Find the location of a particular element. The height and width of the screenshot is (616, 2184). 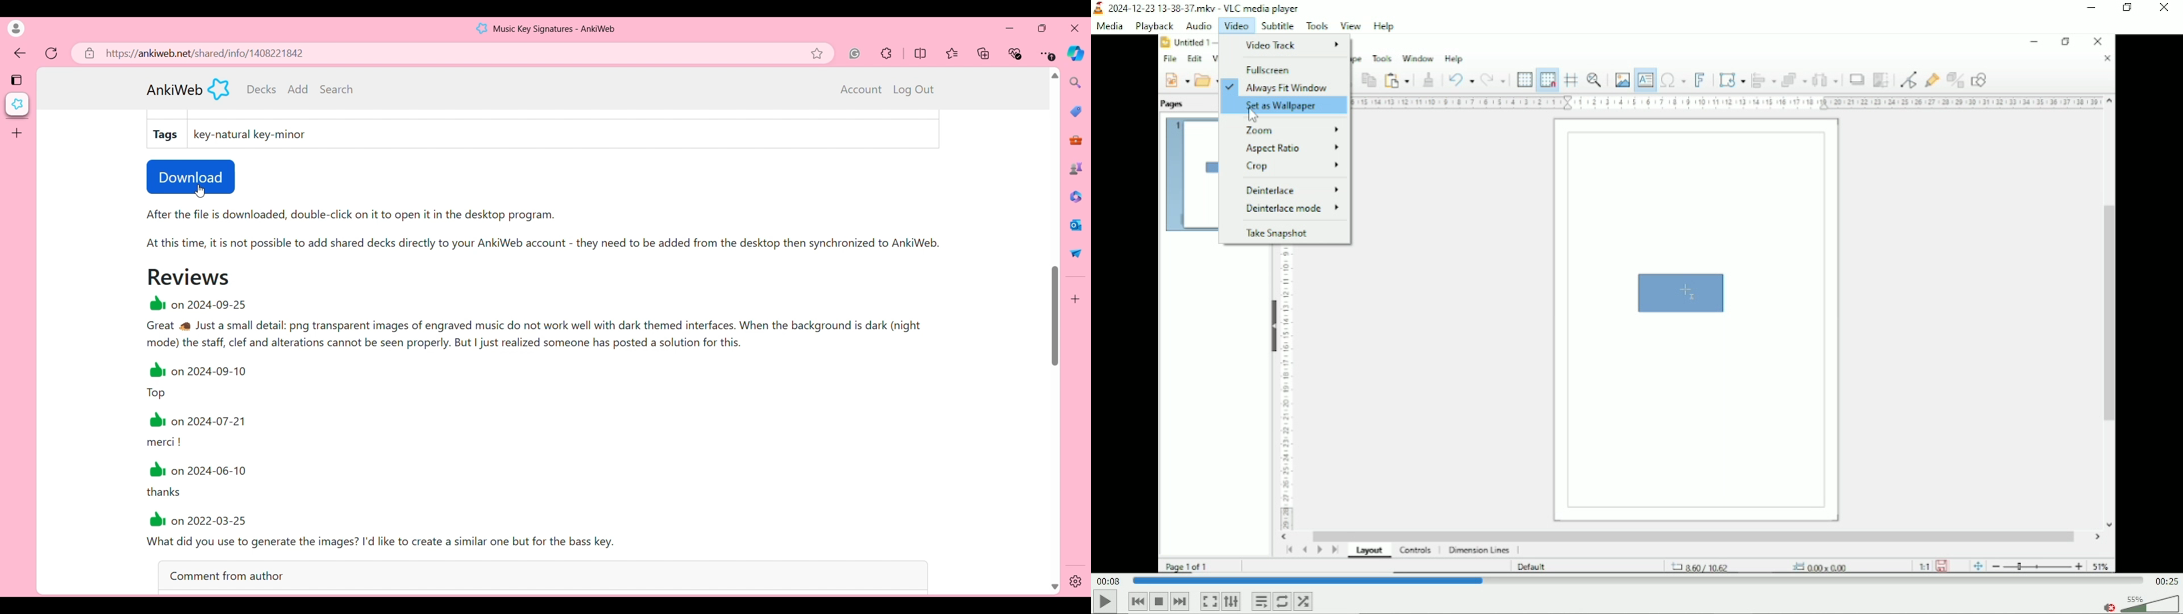

key-natural key-minor is located at coordinates (252, 135).